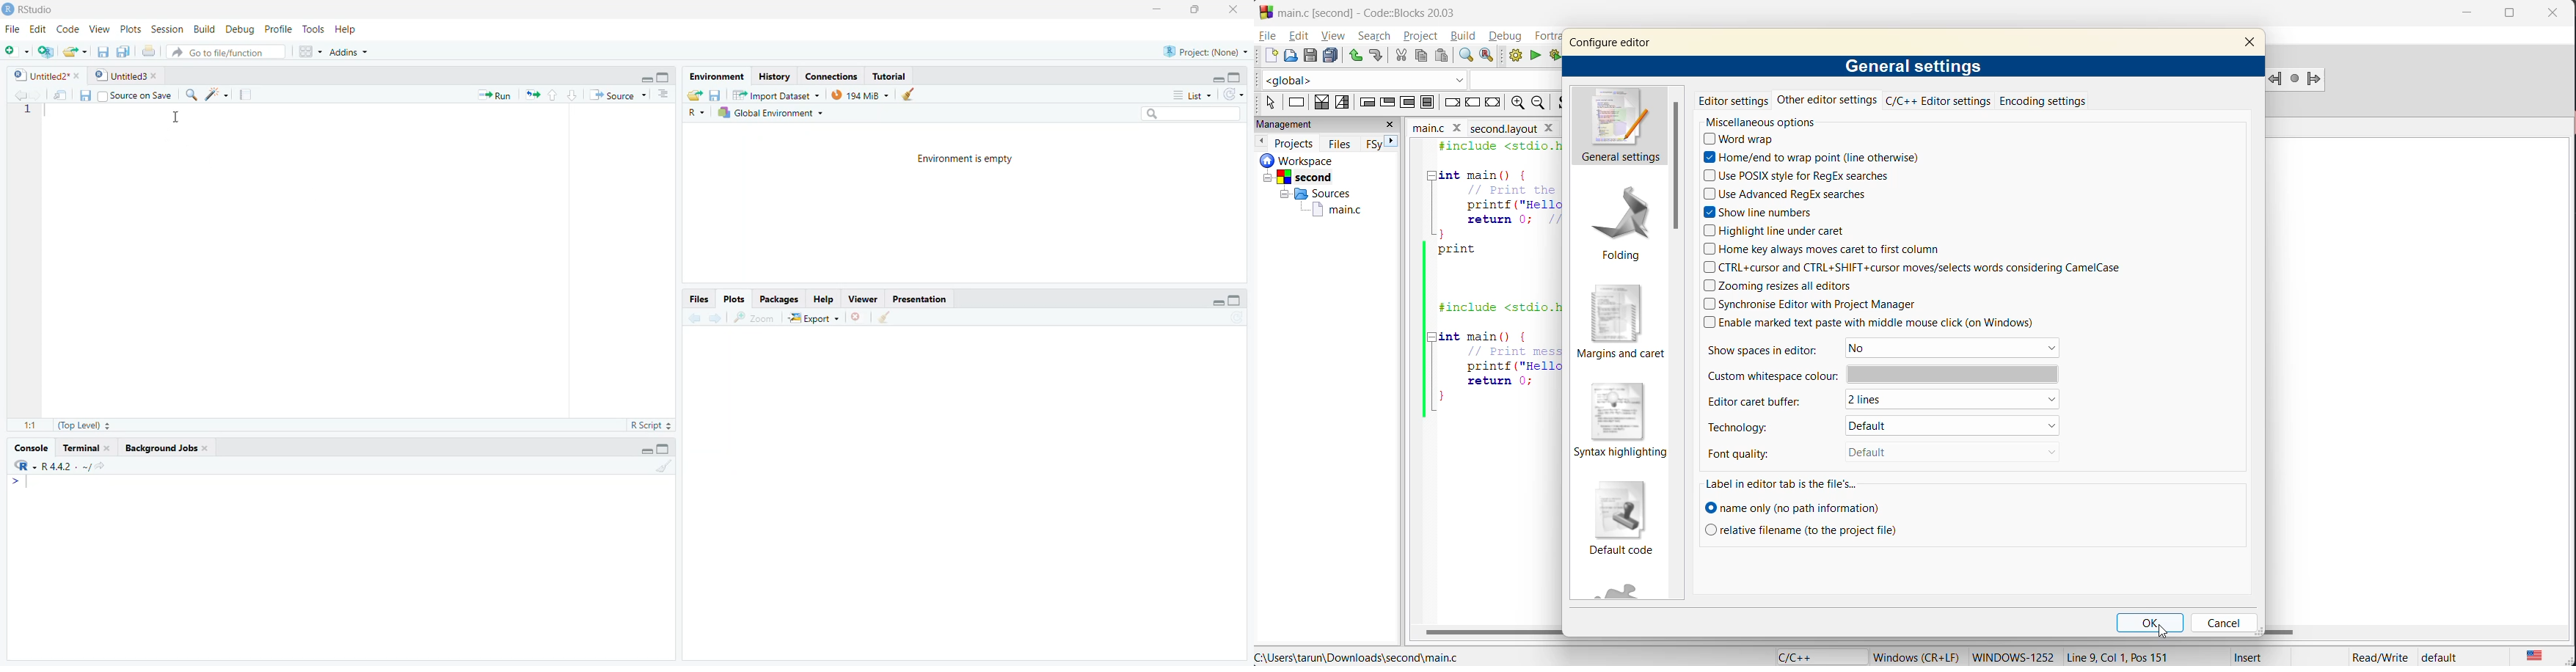 This screenshot has height=672, width=2576. I want to click on return instruction, so click(1495, 103).